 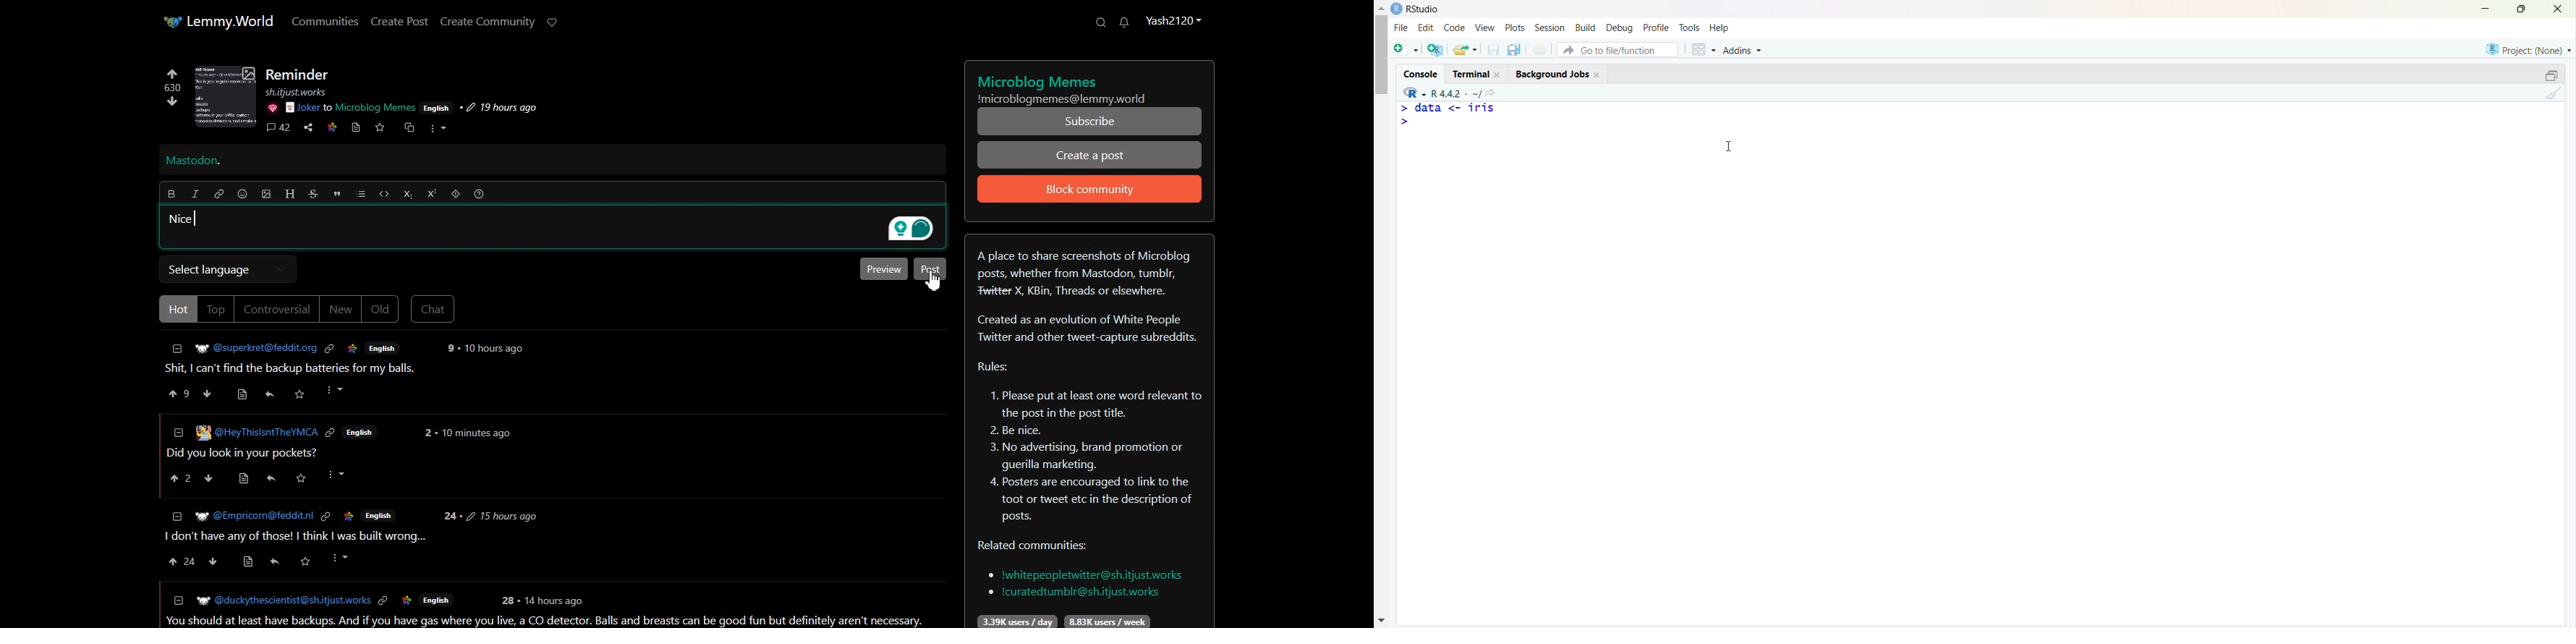 I want to click on Create a project, so click(x=1436, y=48).